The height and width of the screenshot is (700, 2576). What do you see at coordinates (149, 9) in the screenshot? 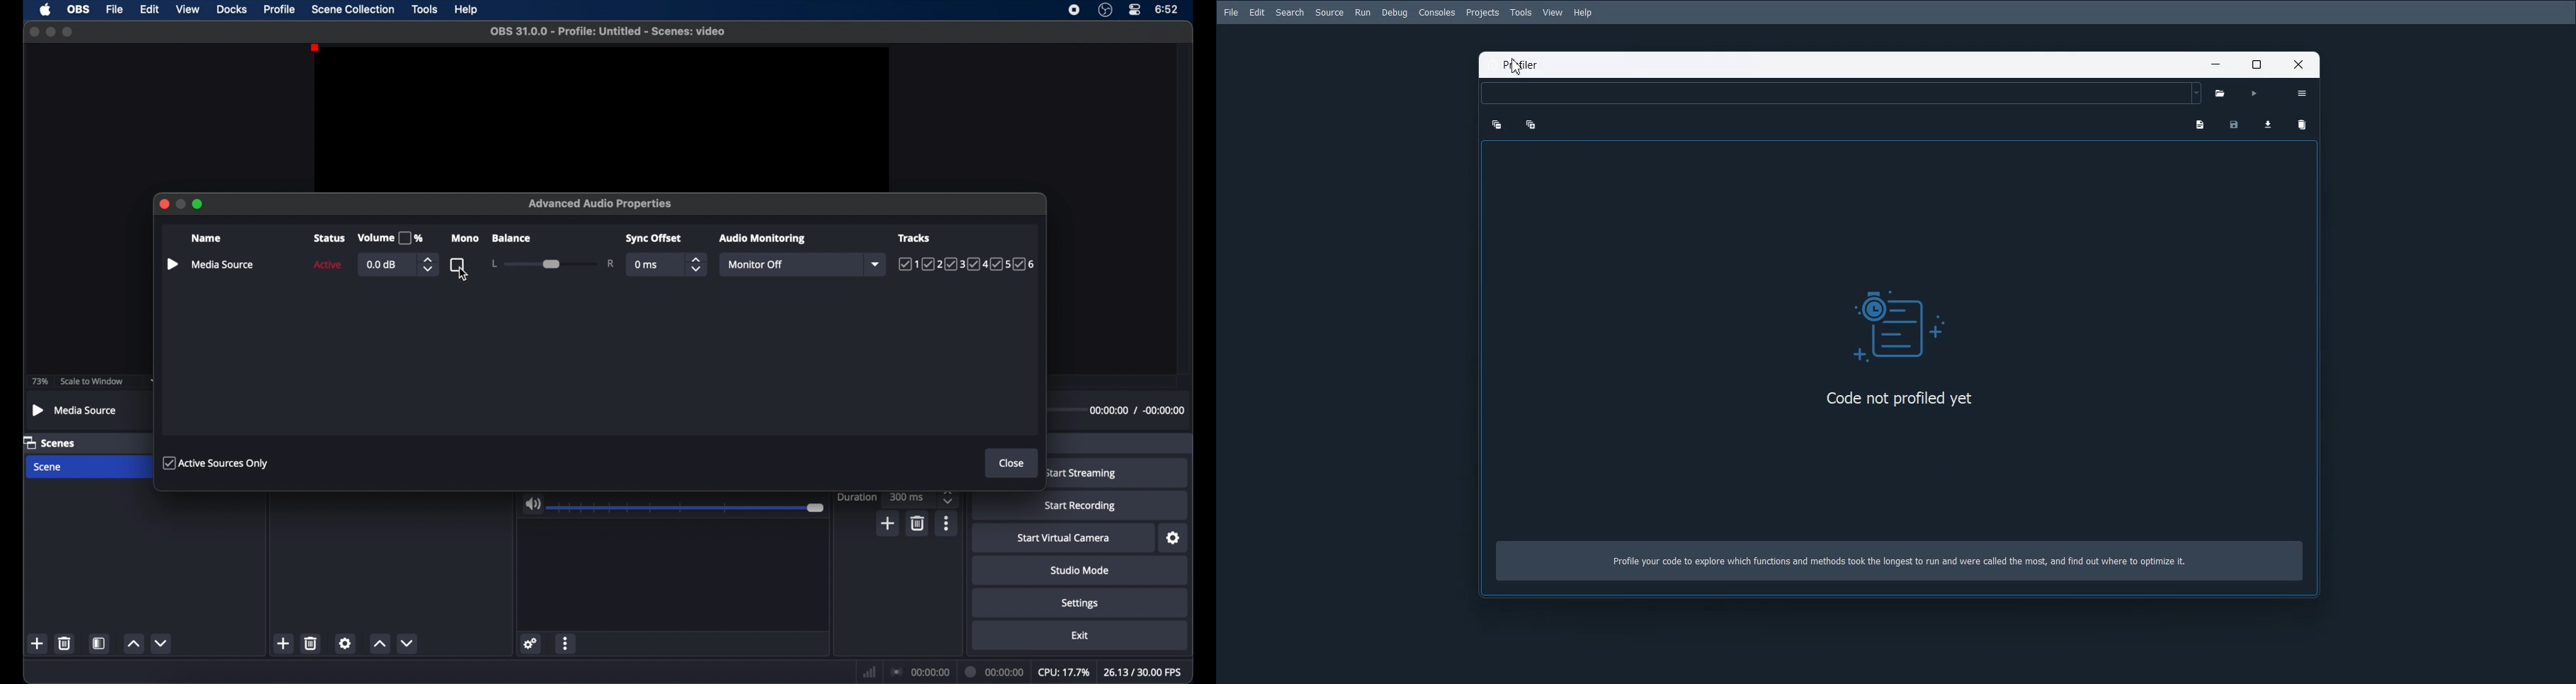
I see `edit` at bounding box center [149, 9].